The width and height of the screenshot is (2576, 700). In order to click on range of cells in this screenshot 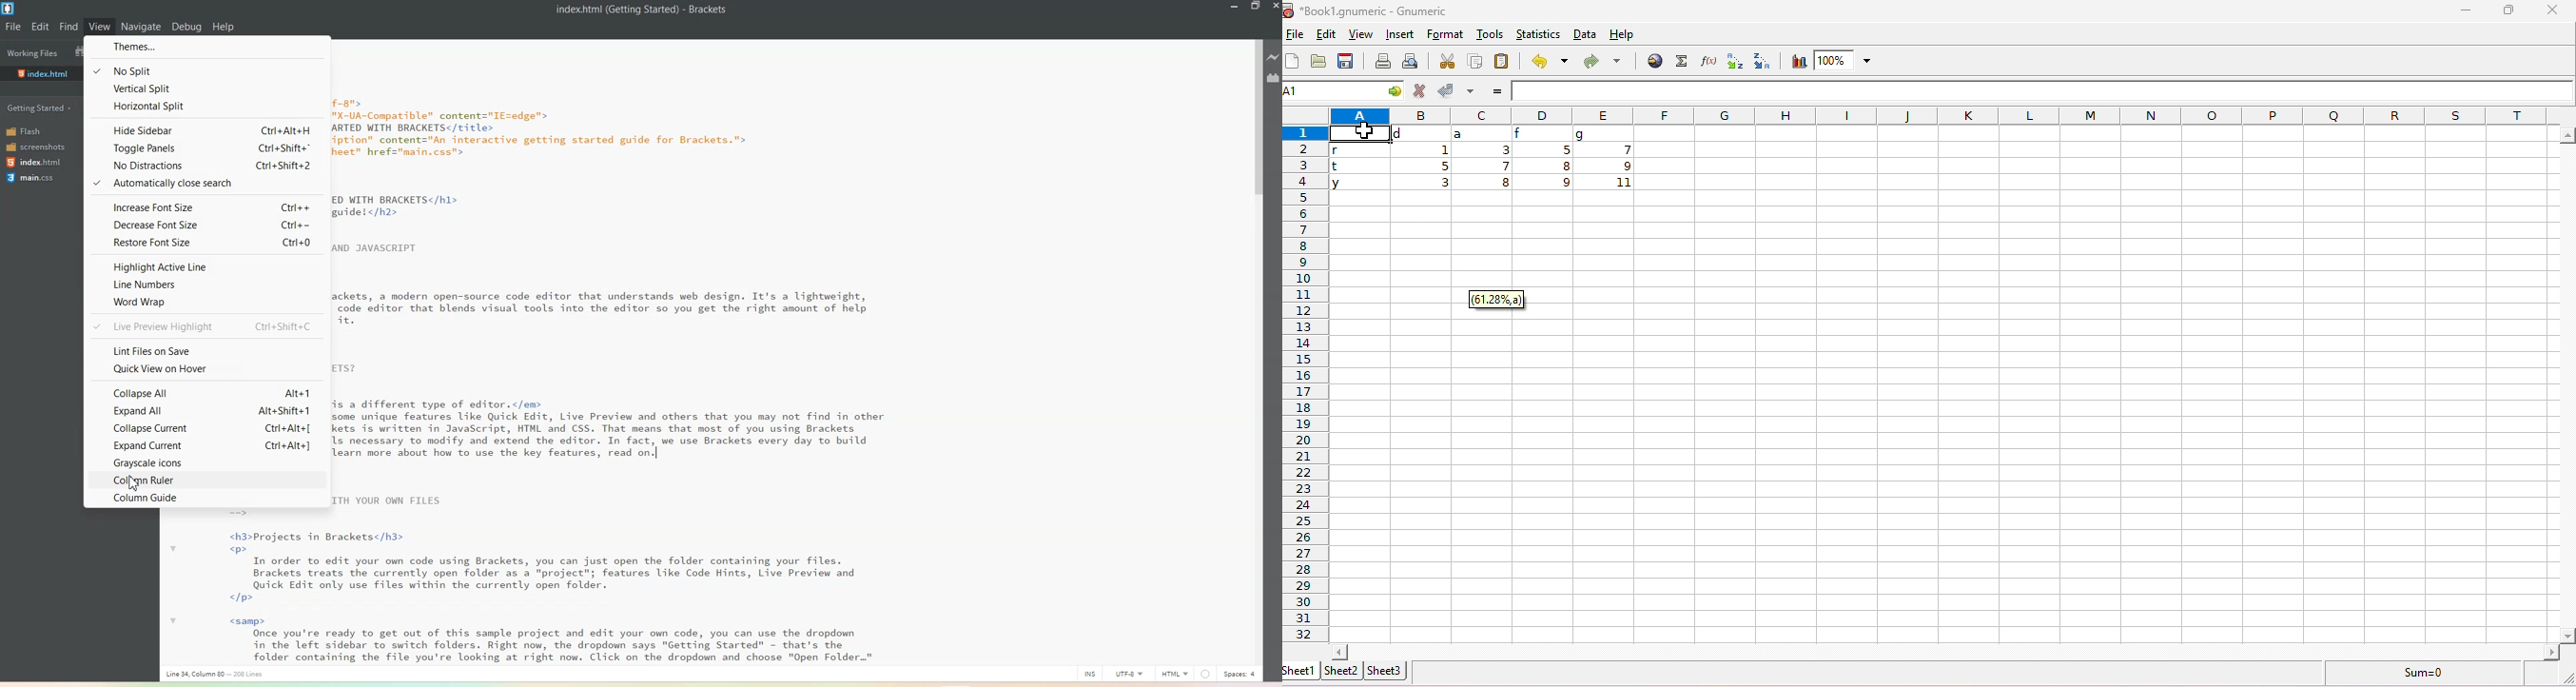, I will do `click(1484, 160)`.